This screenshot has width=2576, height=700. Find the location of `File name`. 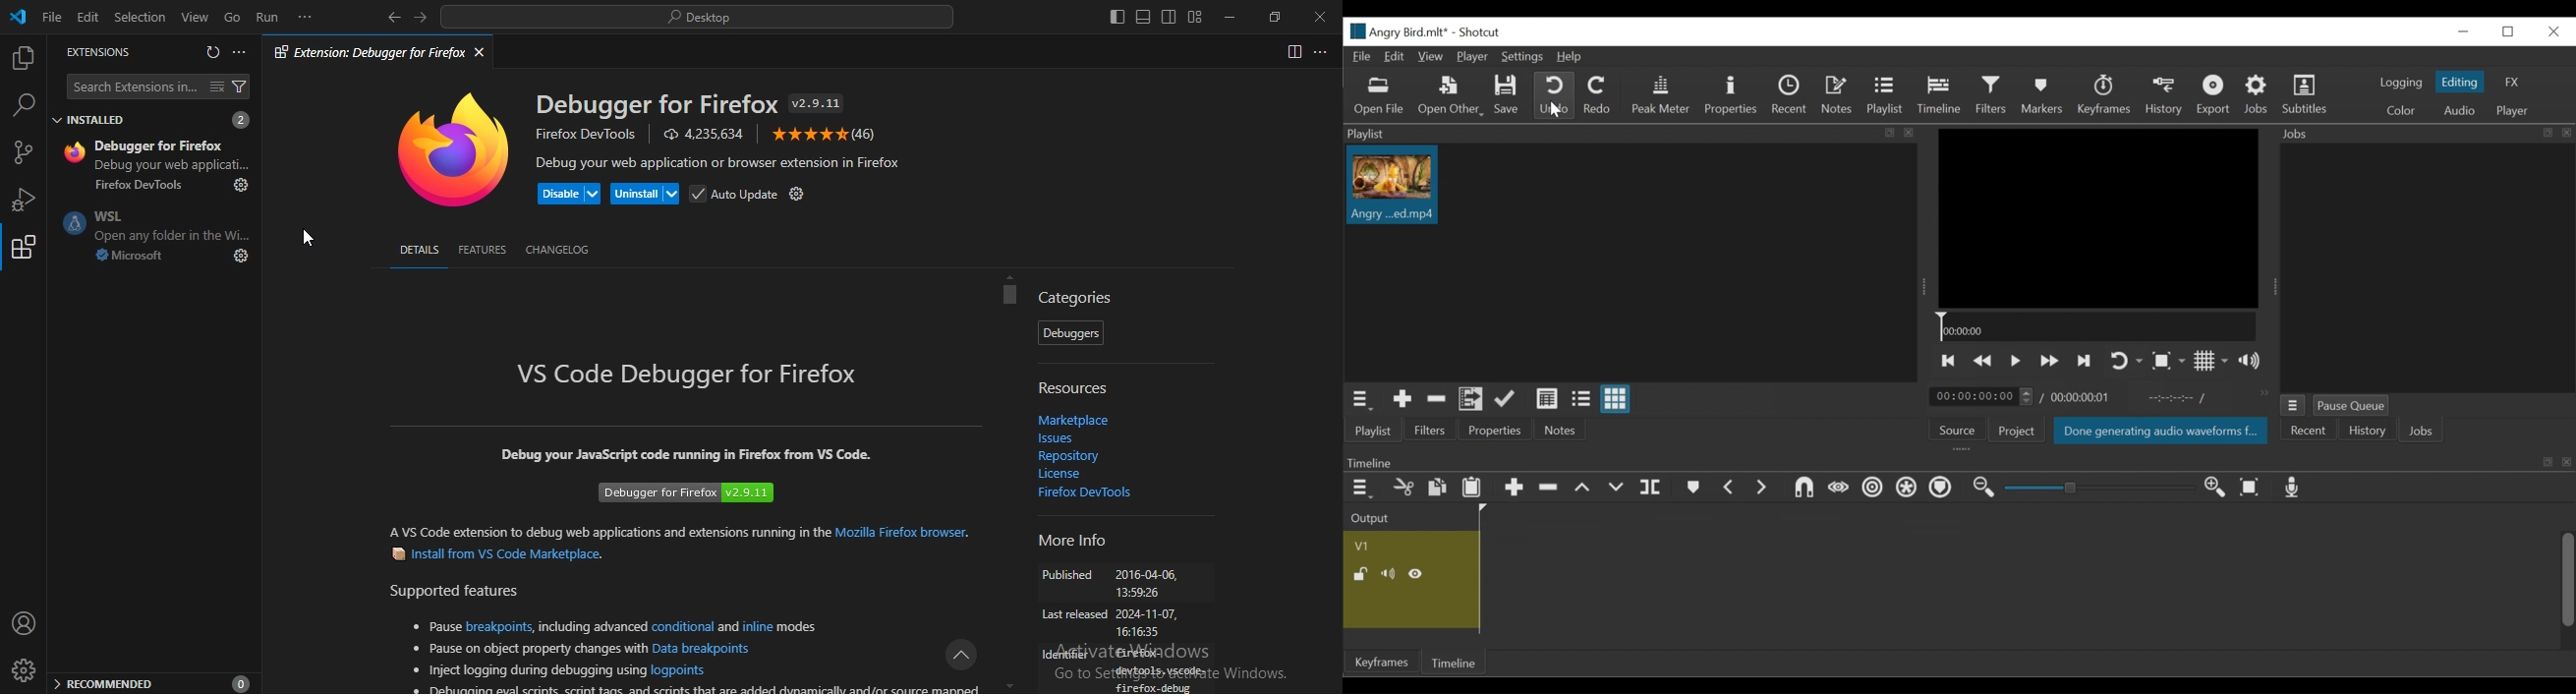

File name is located at coordinates (1395, 31).